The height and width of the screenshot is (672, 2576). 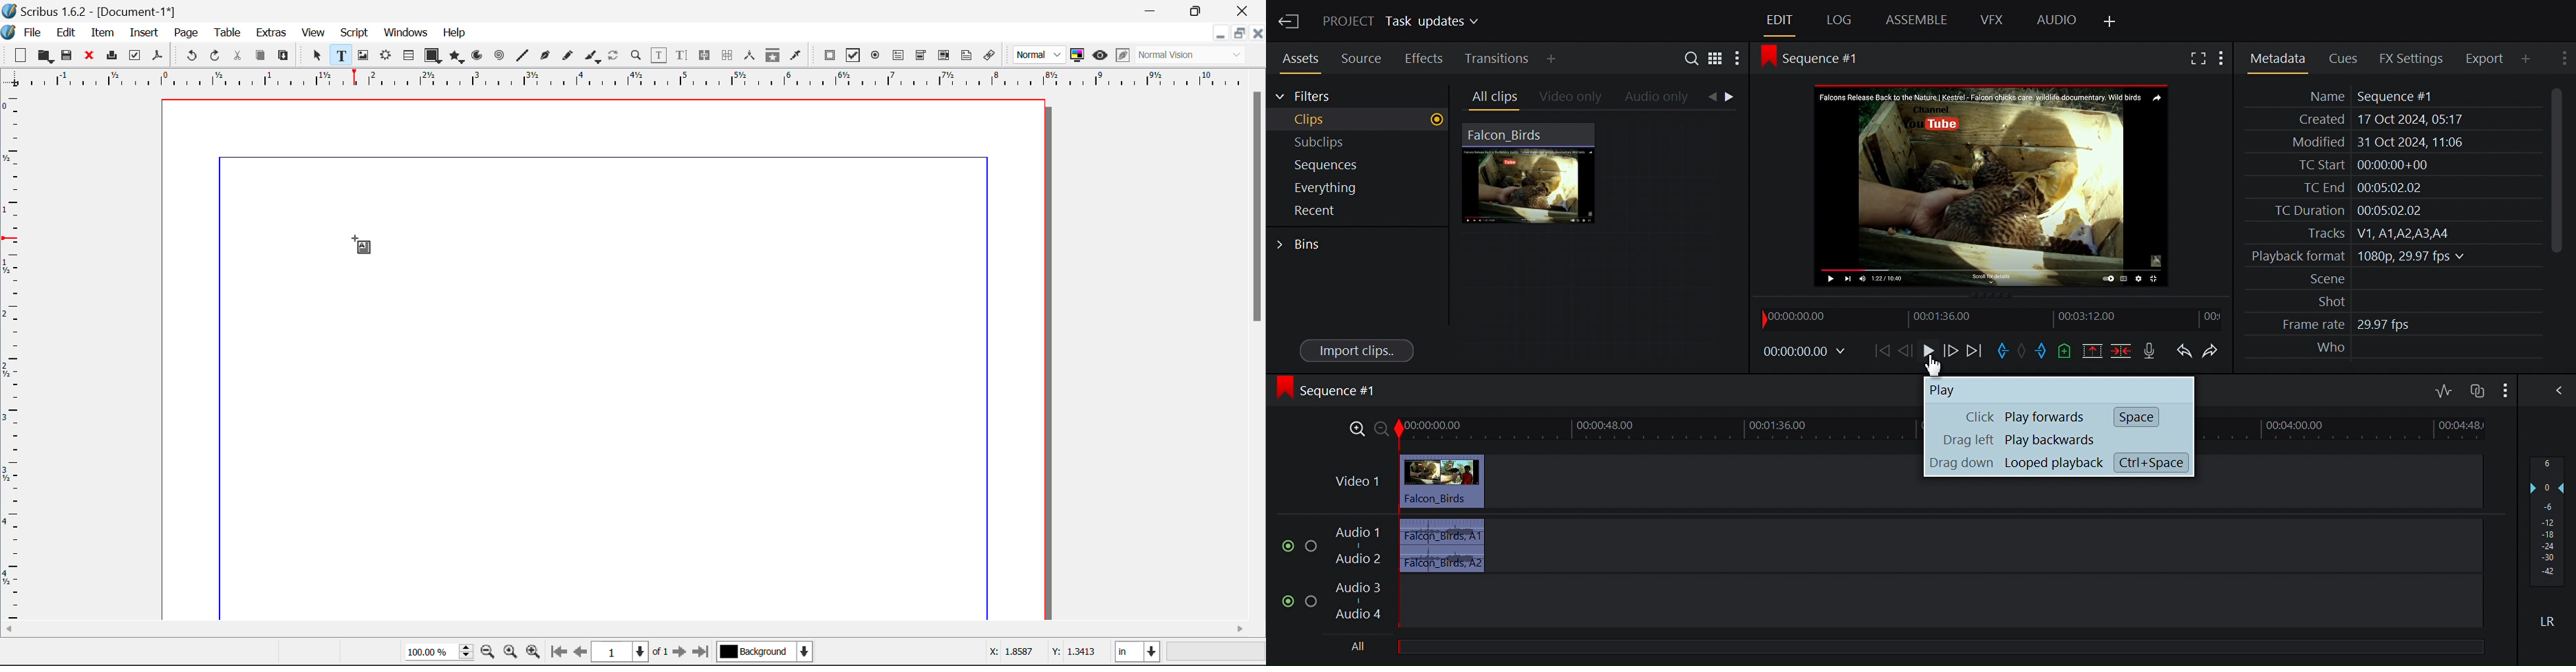 What do you see at coordinates (1289, 22) in the screenshot?
I see `Exit Current Project` at bounding box center [1289, 22].